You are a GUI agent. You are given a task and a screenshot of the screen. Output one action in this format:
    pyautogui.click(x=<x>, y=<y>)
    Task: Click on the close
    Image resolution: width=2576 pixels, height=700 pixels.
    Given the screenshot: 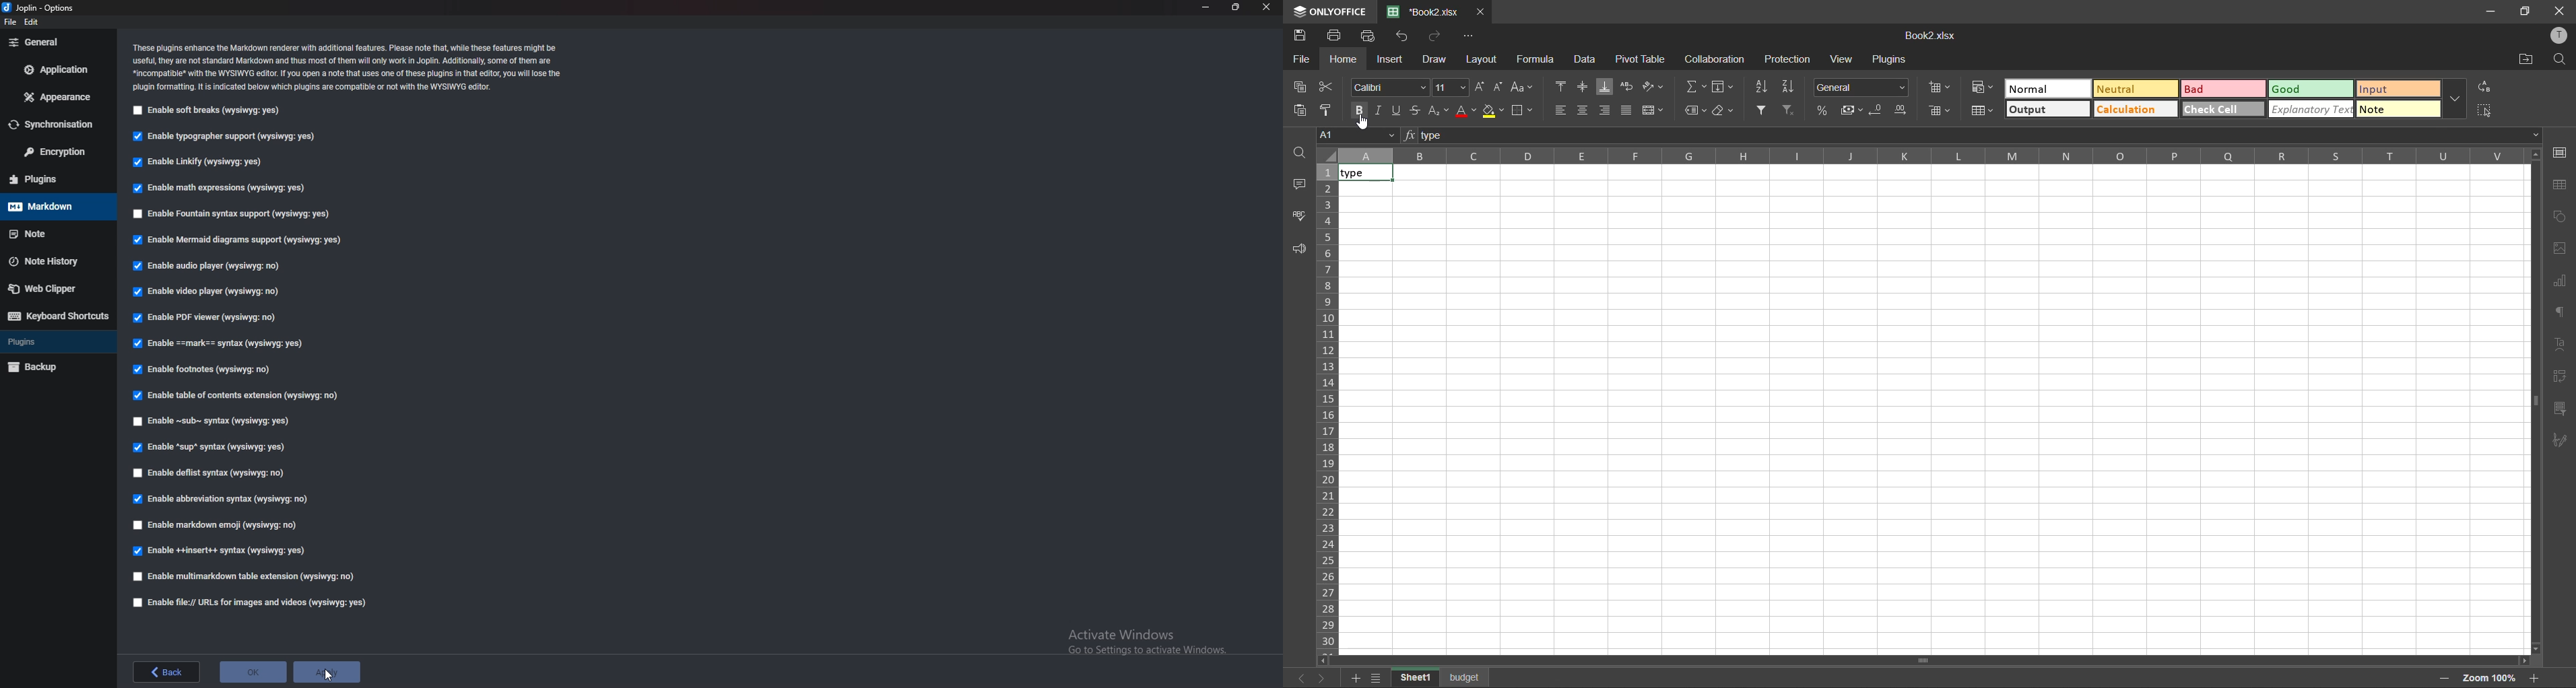 What is the action you would take?
    pyautogui.click(x=1268, y=7)
    